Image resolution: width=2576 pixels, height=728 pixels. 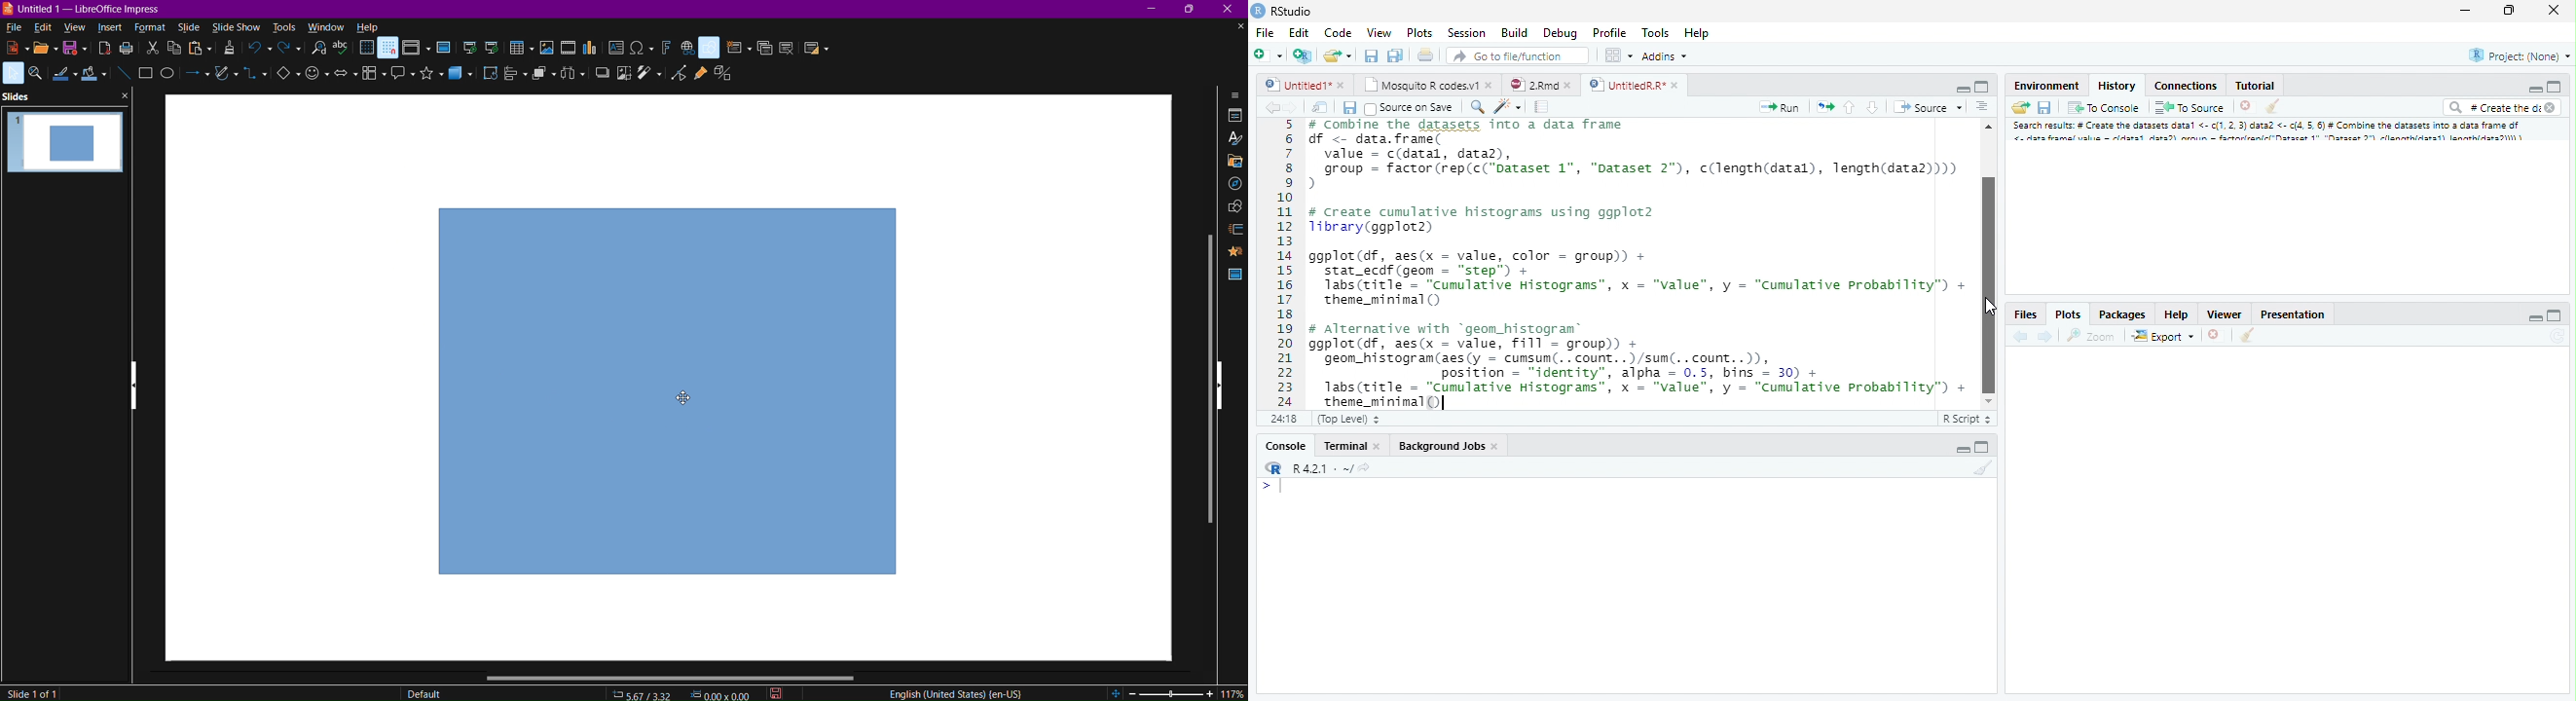 I want to click on Stars and Banners, so click(x=428, y=77).